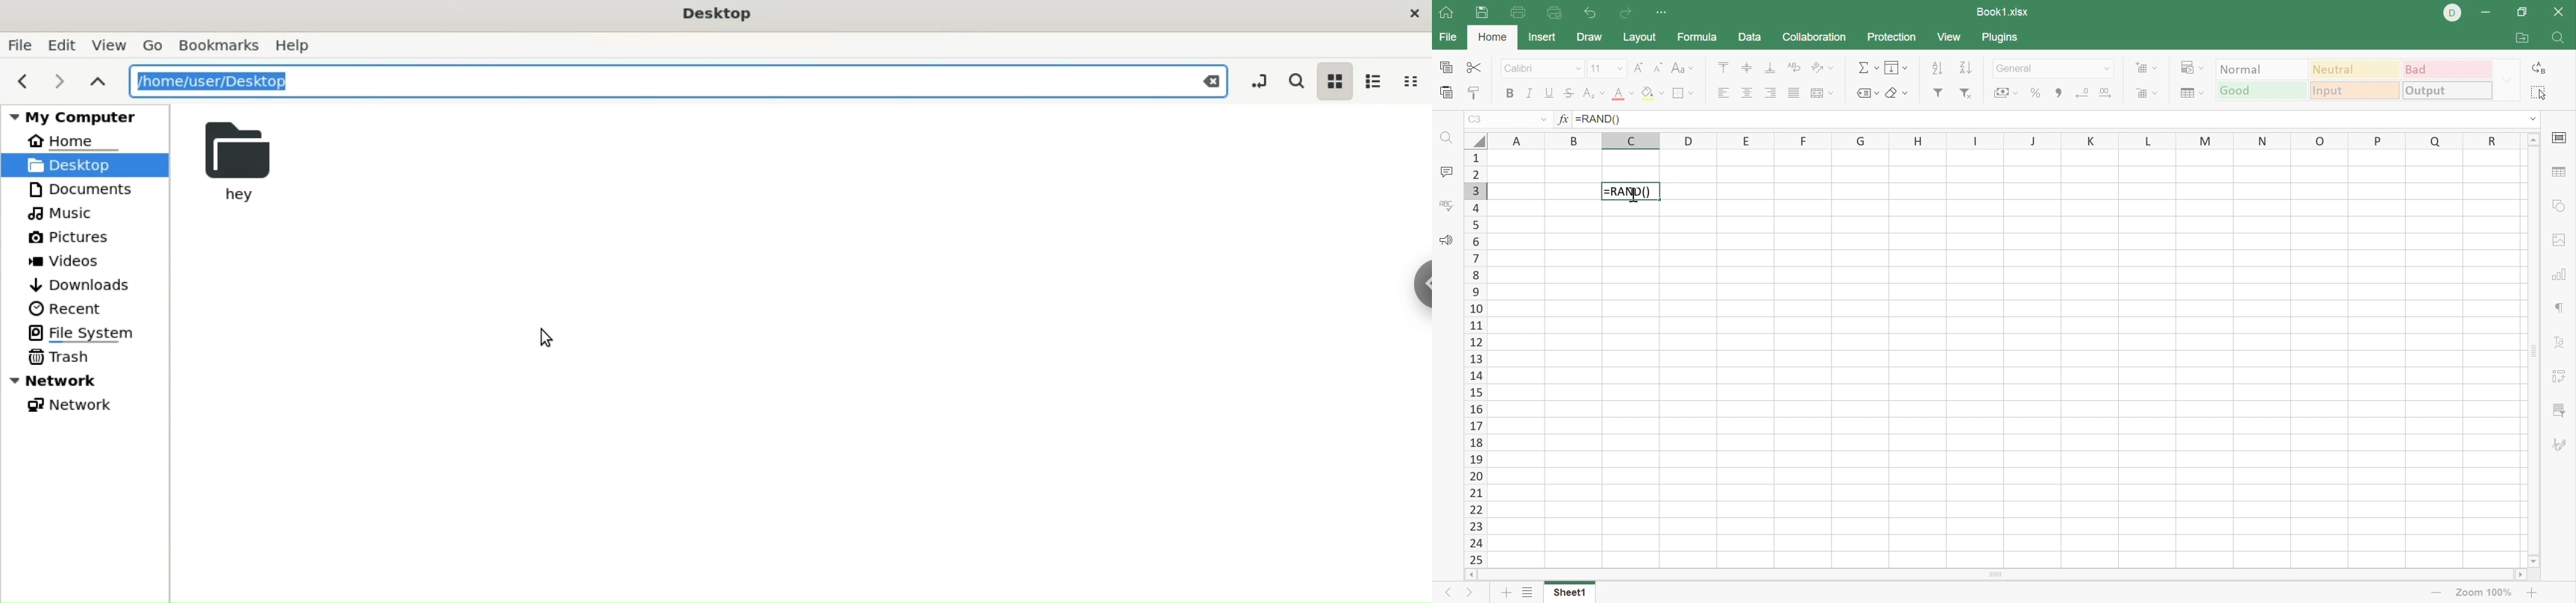  I want to click on Scroll bar, so click(1995, 574).